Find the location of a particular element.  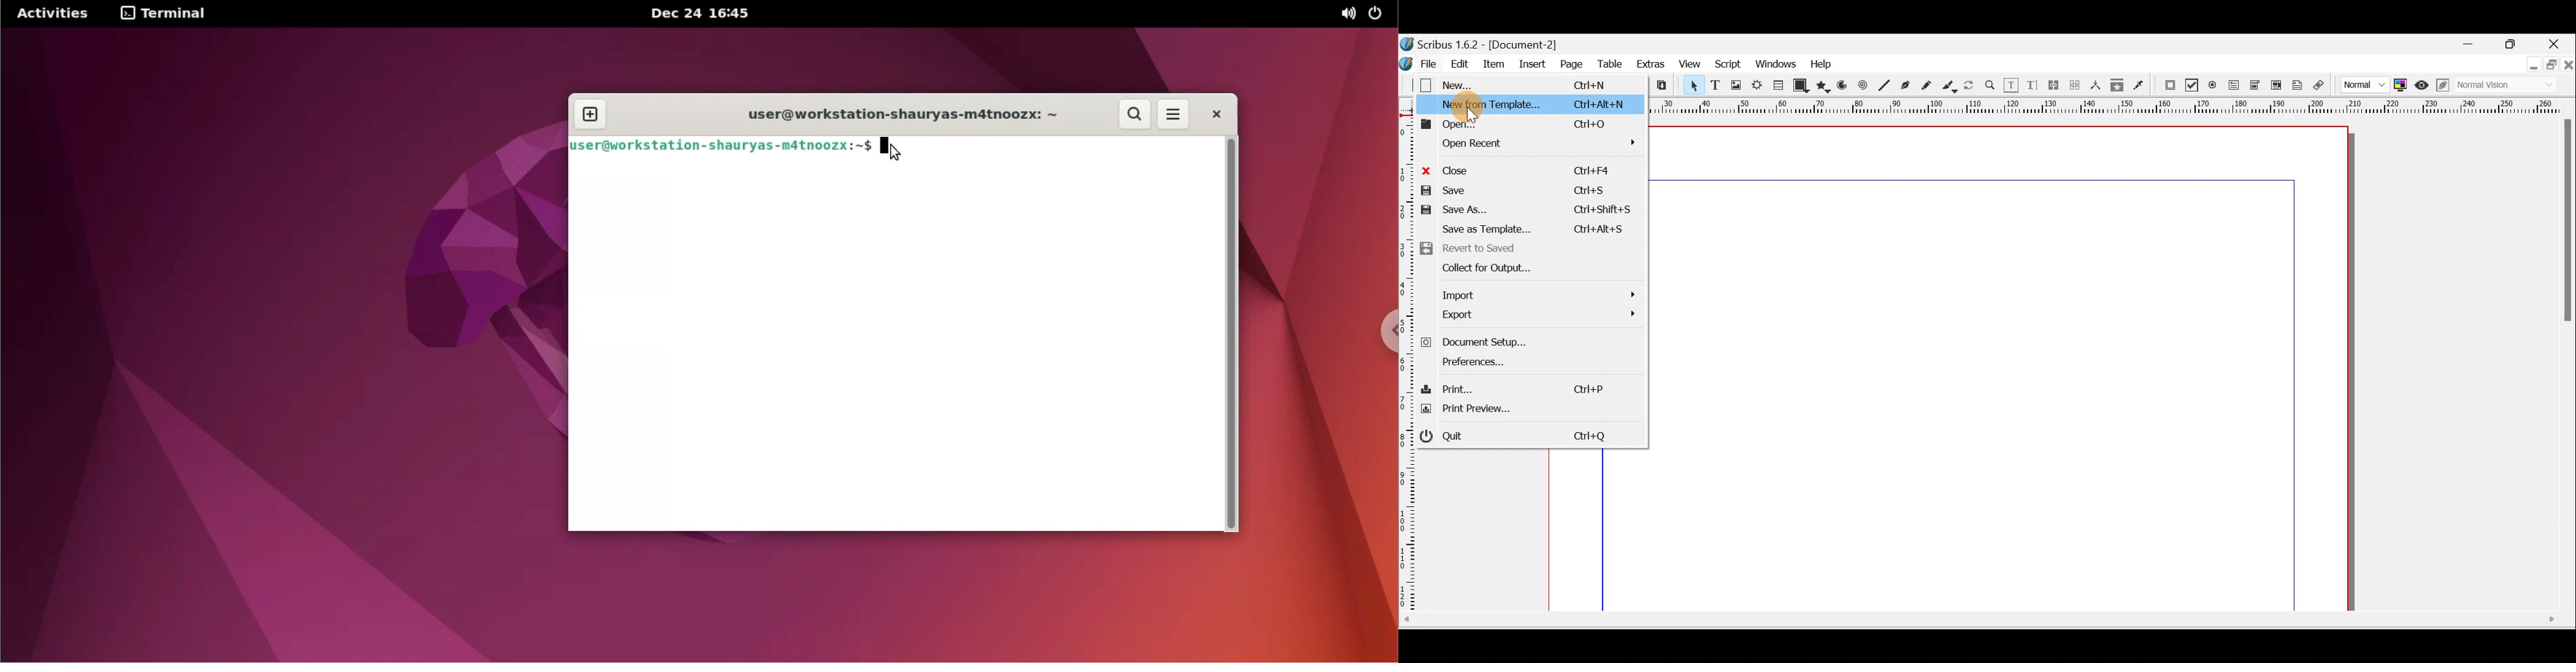

Calligraphic line is located at coordinates (1951, 87).